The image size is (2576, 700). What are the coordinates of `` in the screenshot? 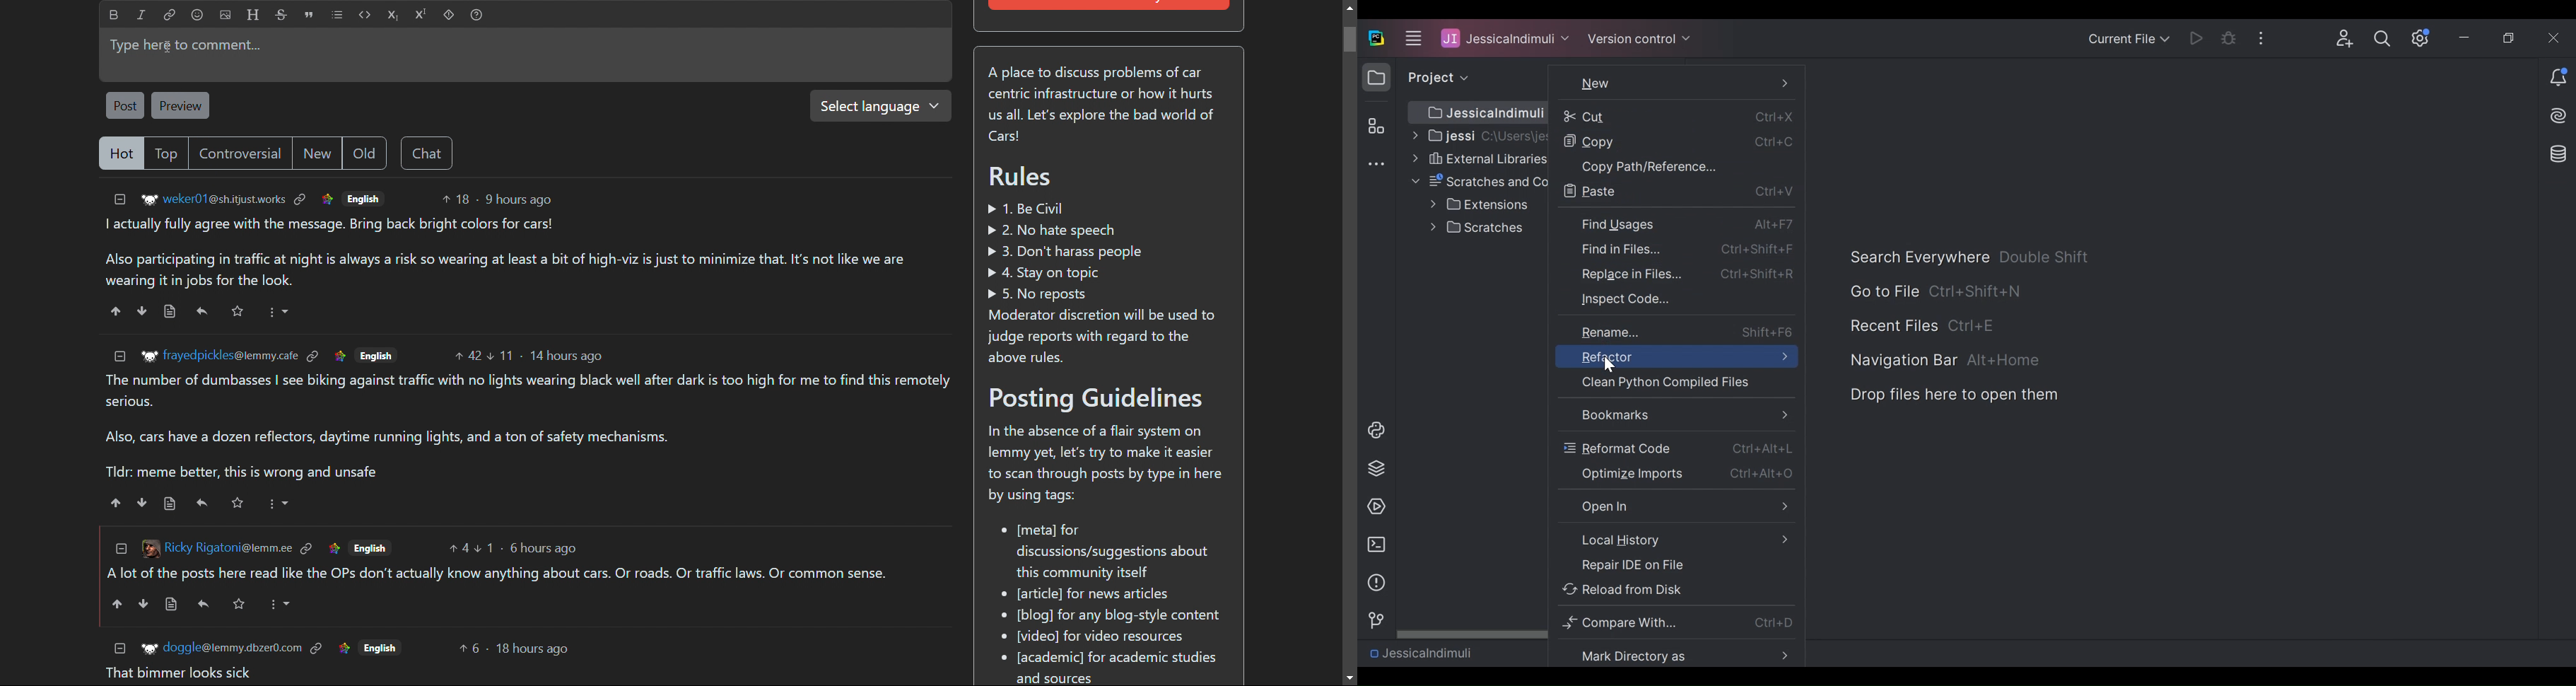 It's located at (238, 603).